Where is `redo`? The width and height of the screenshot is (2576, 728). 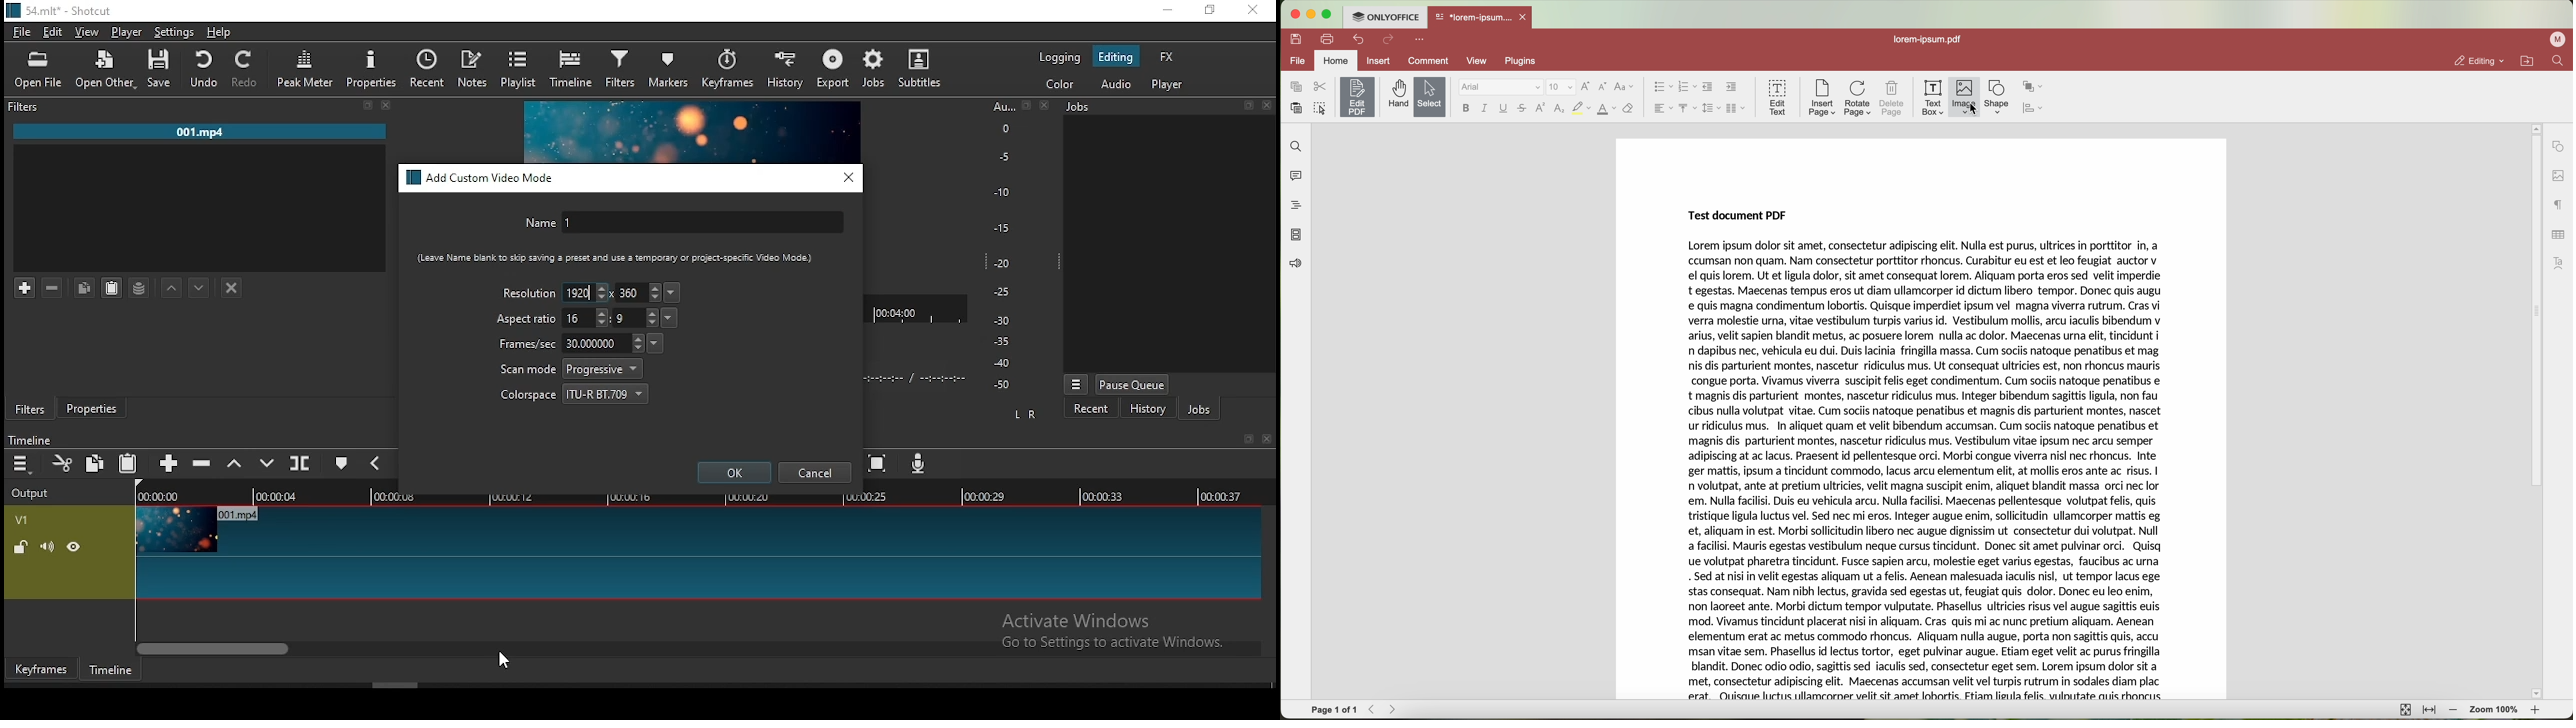
redo is located at coordinates (247, 69).